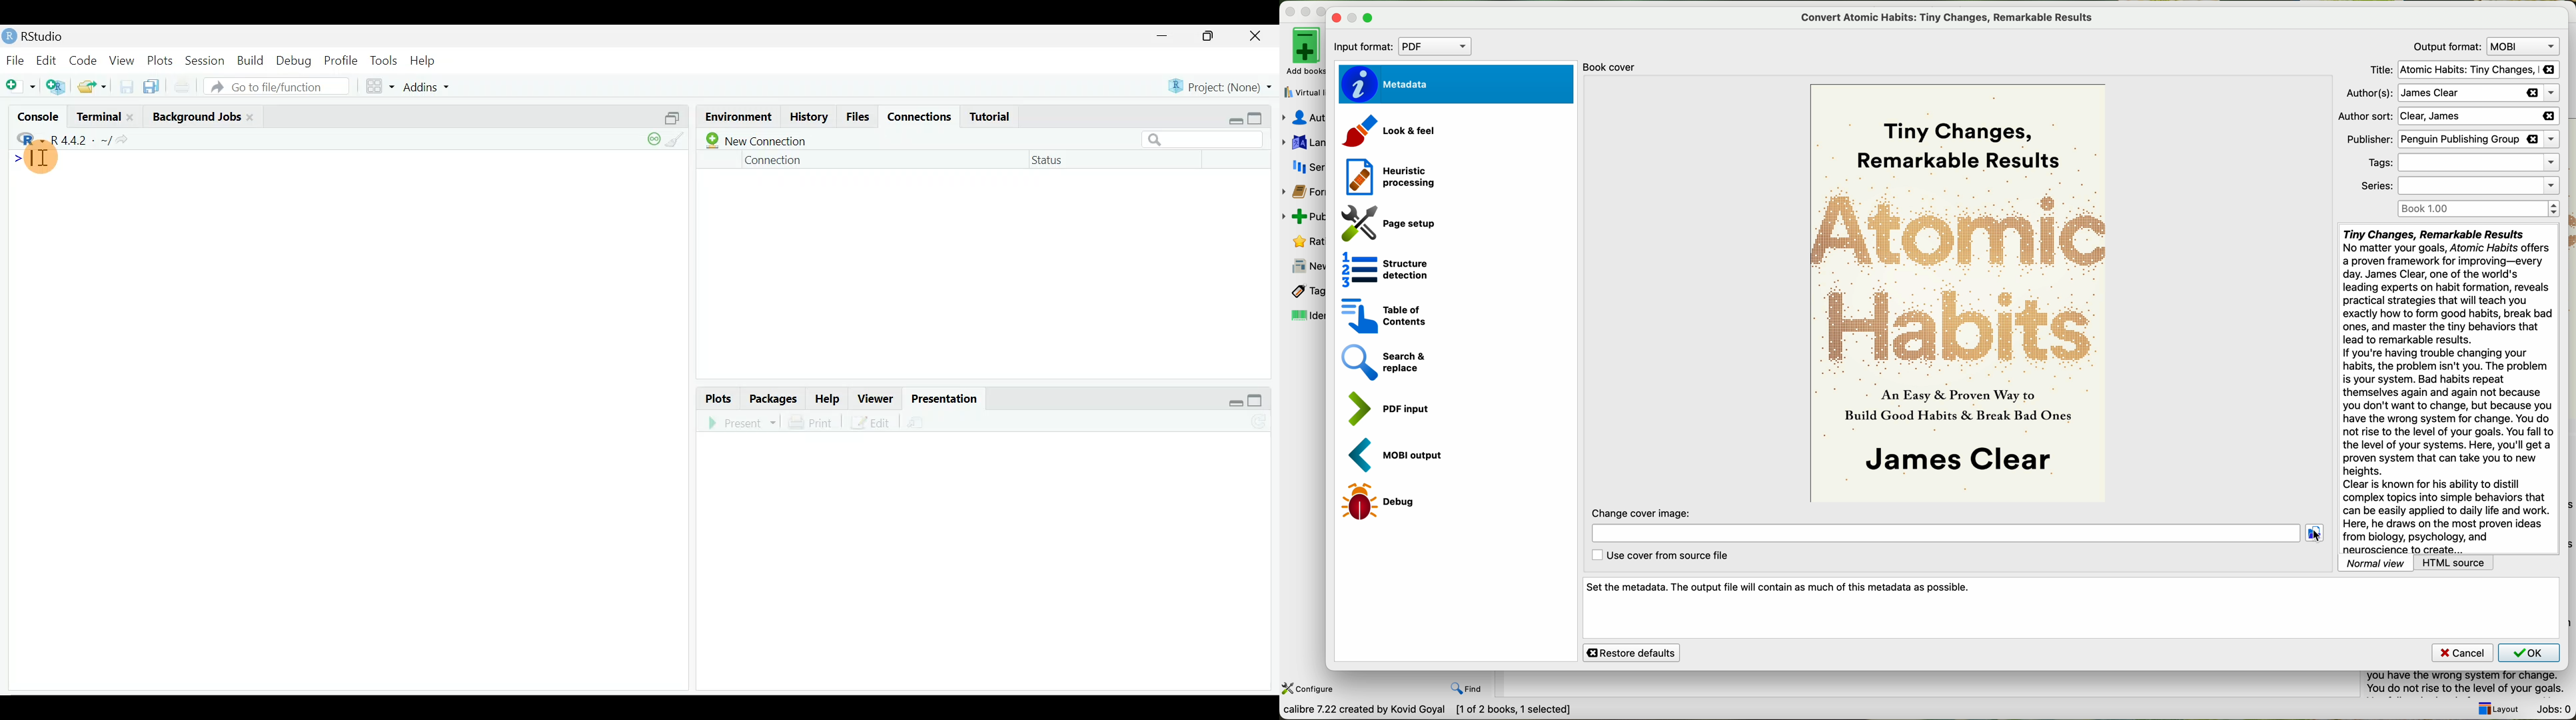 The image size is (2576, 728). What do you see at coordinates (1609, 65) in the screenshot?
I see `book cover` at bounding box center [1609, 65].